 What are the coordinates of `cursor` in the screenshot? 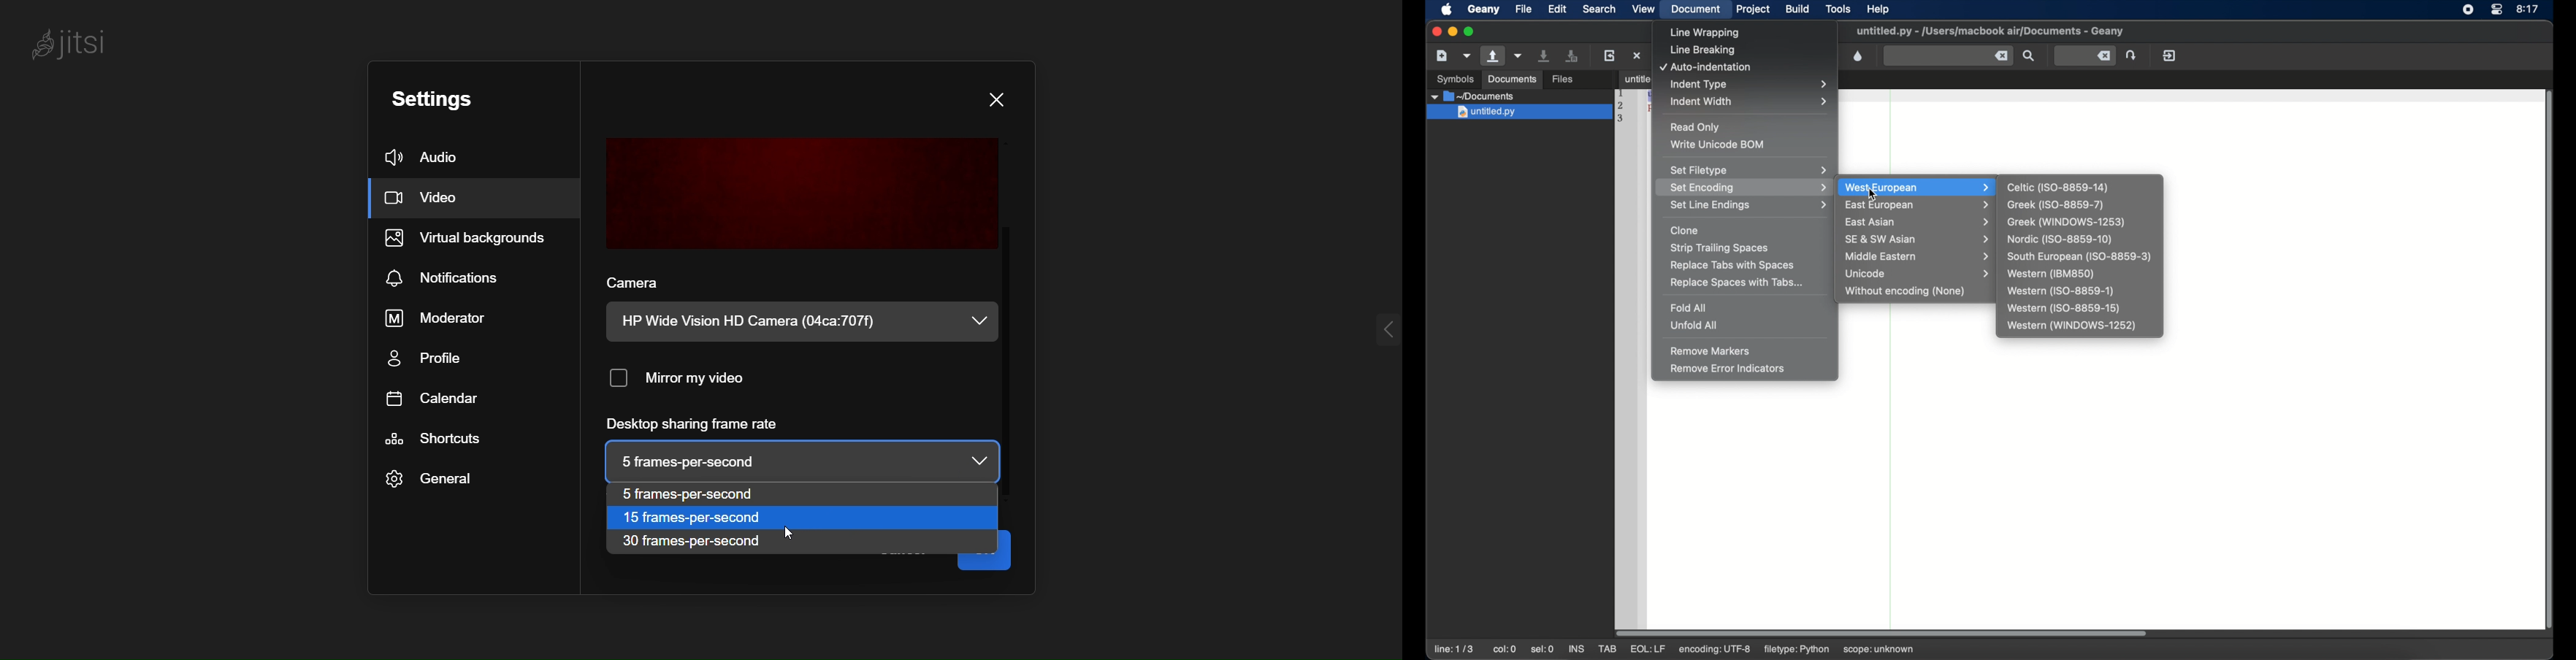 It's located at (789, 536).